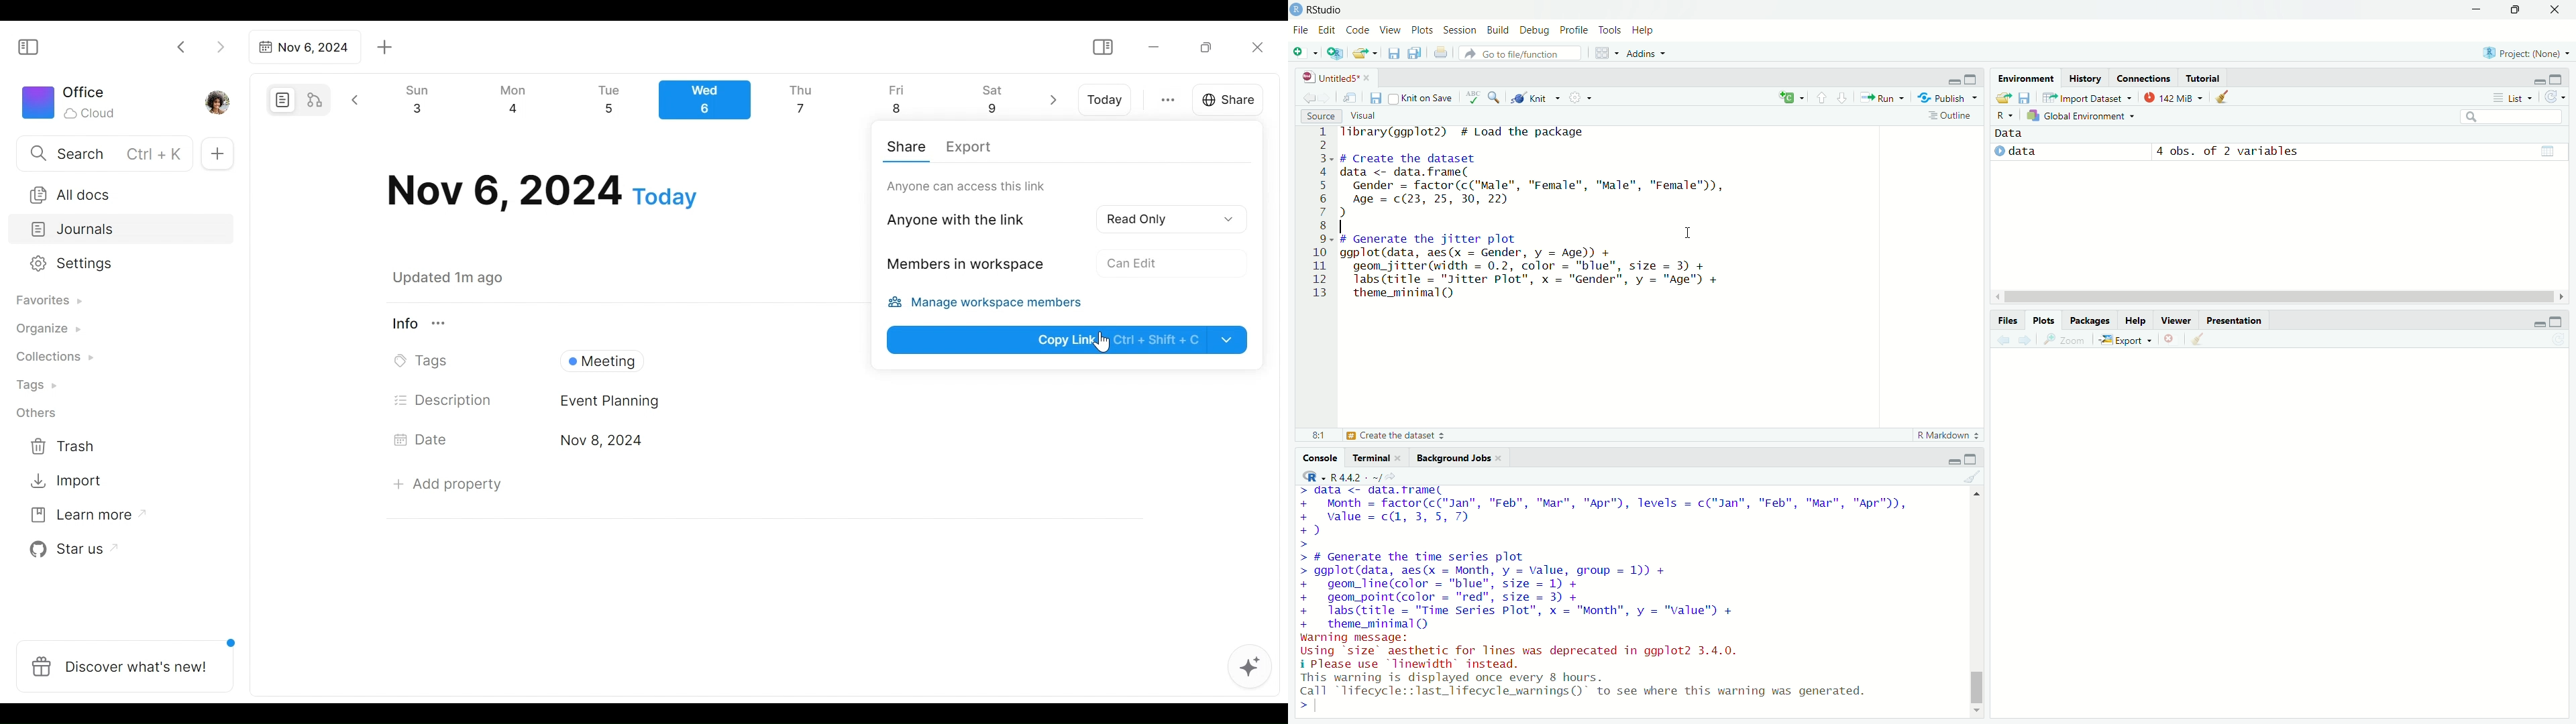 The height and width of the screenshot is (728, 2576). I want to click on code, so click(1356, 29).